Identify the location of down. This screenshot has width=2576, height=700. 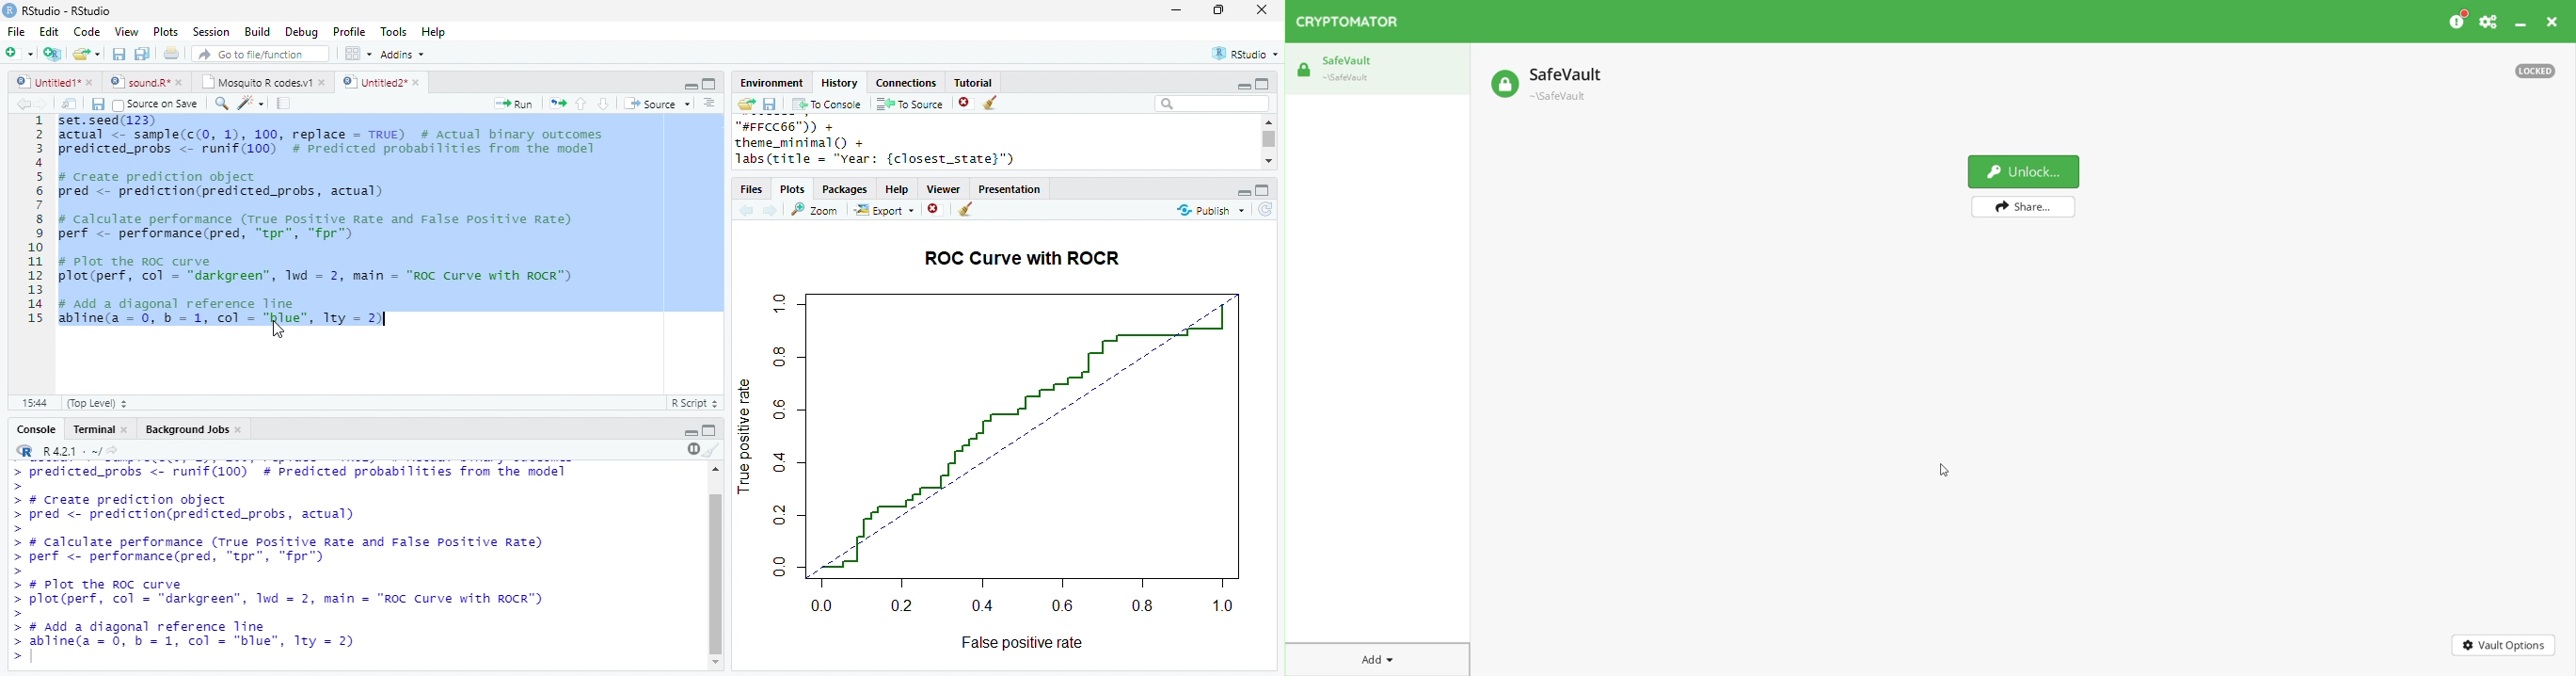
(602, 104).